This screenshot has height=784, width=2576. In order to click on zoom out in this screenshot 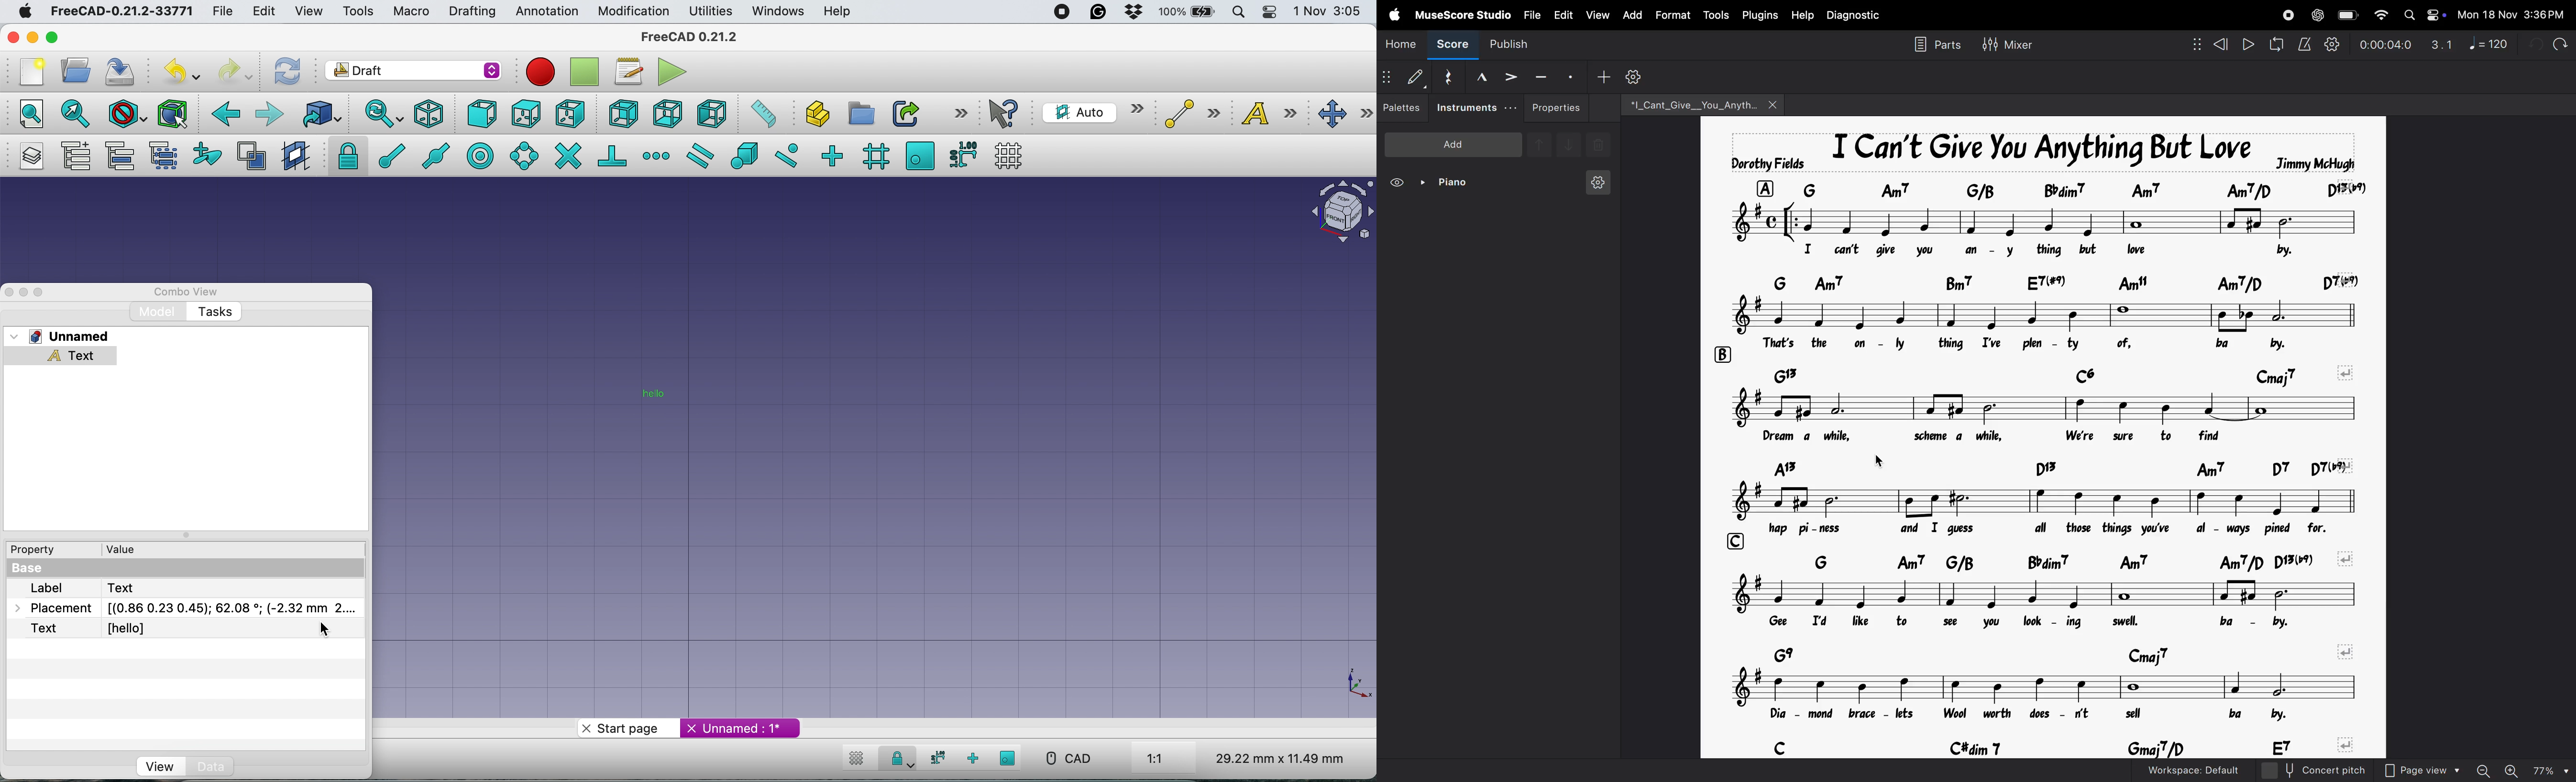, I will do `click(2483, 769)`.